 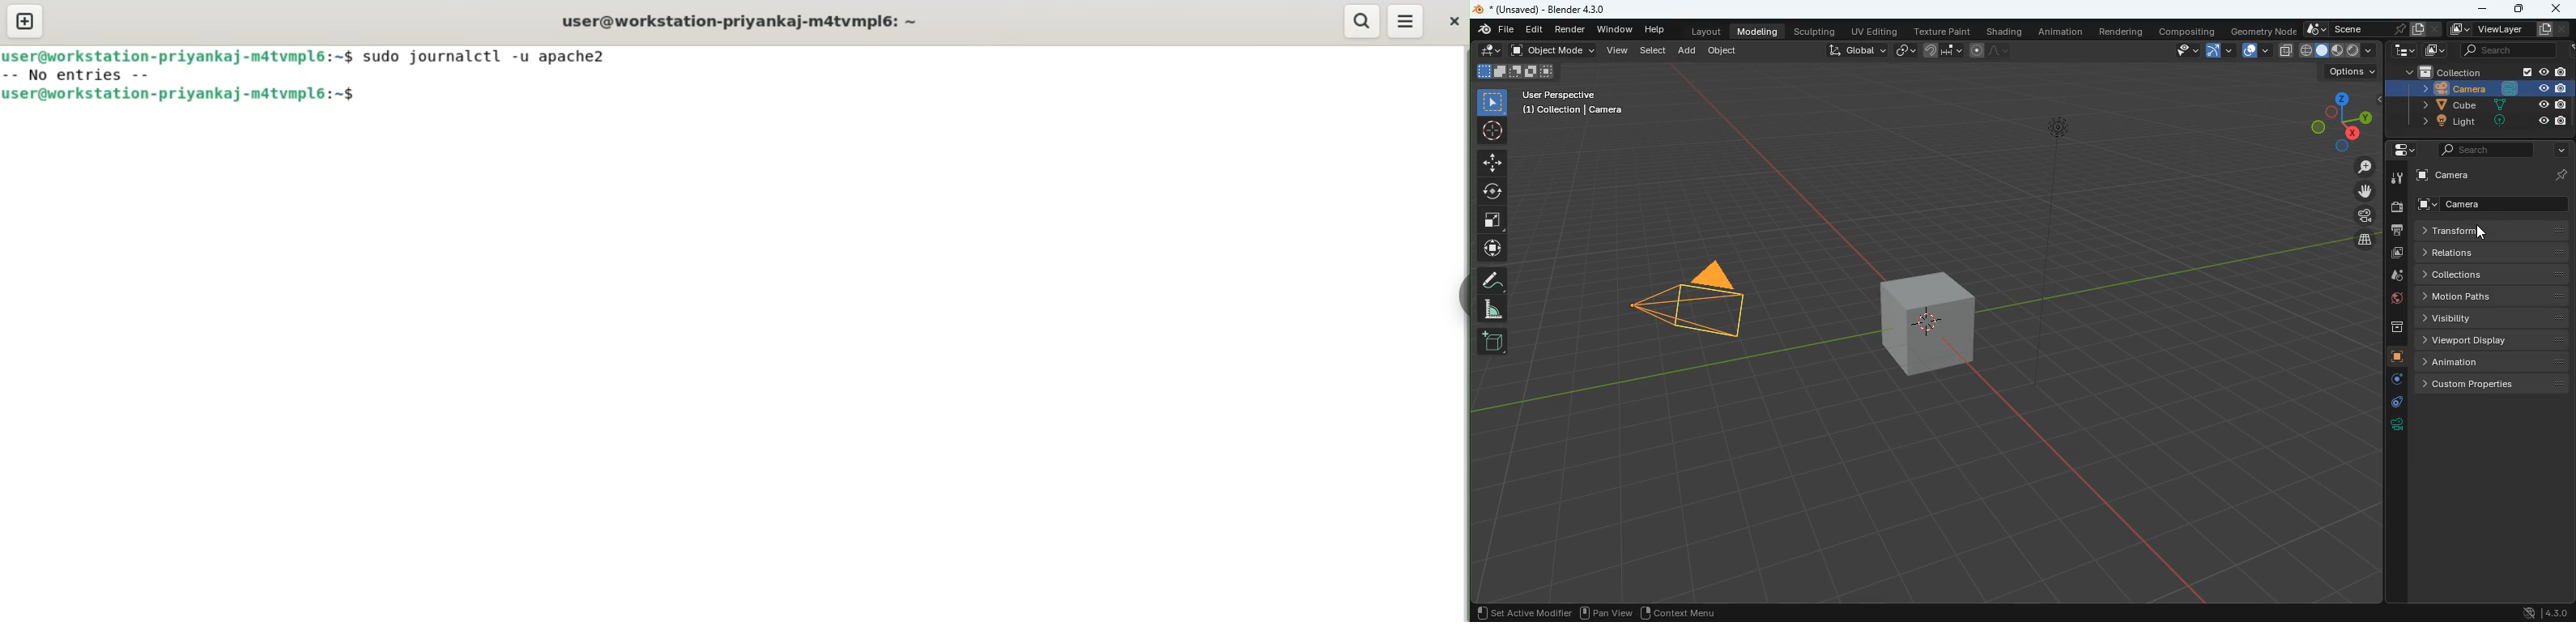 I want to click on user@workstation-priyankaj-m4tvmpl6:~$, so click(x=179, y=56).